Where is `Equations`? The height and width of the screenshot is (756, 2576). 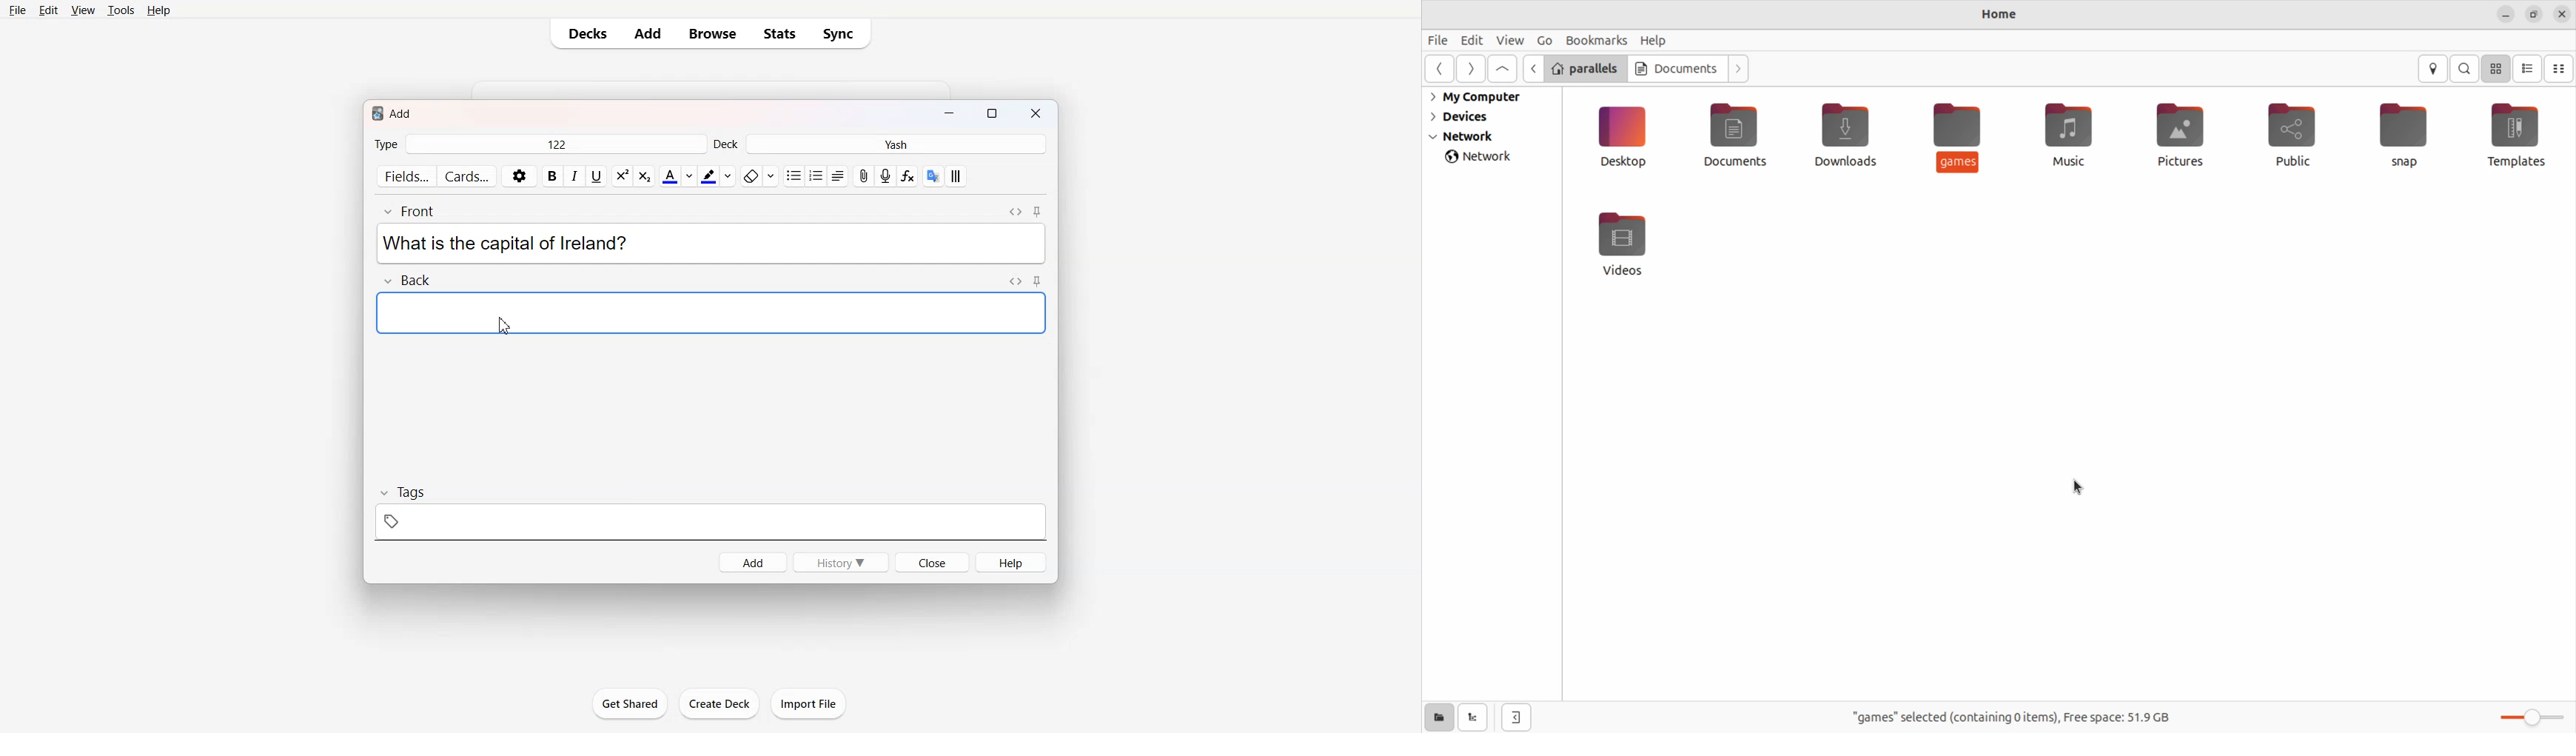
Equations is located at coordinates (908, 176).